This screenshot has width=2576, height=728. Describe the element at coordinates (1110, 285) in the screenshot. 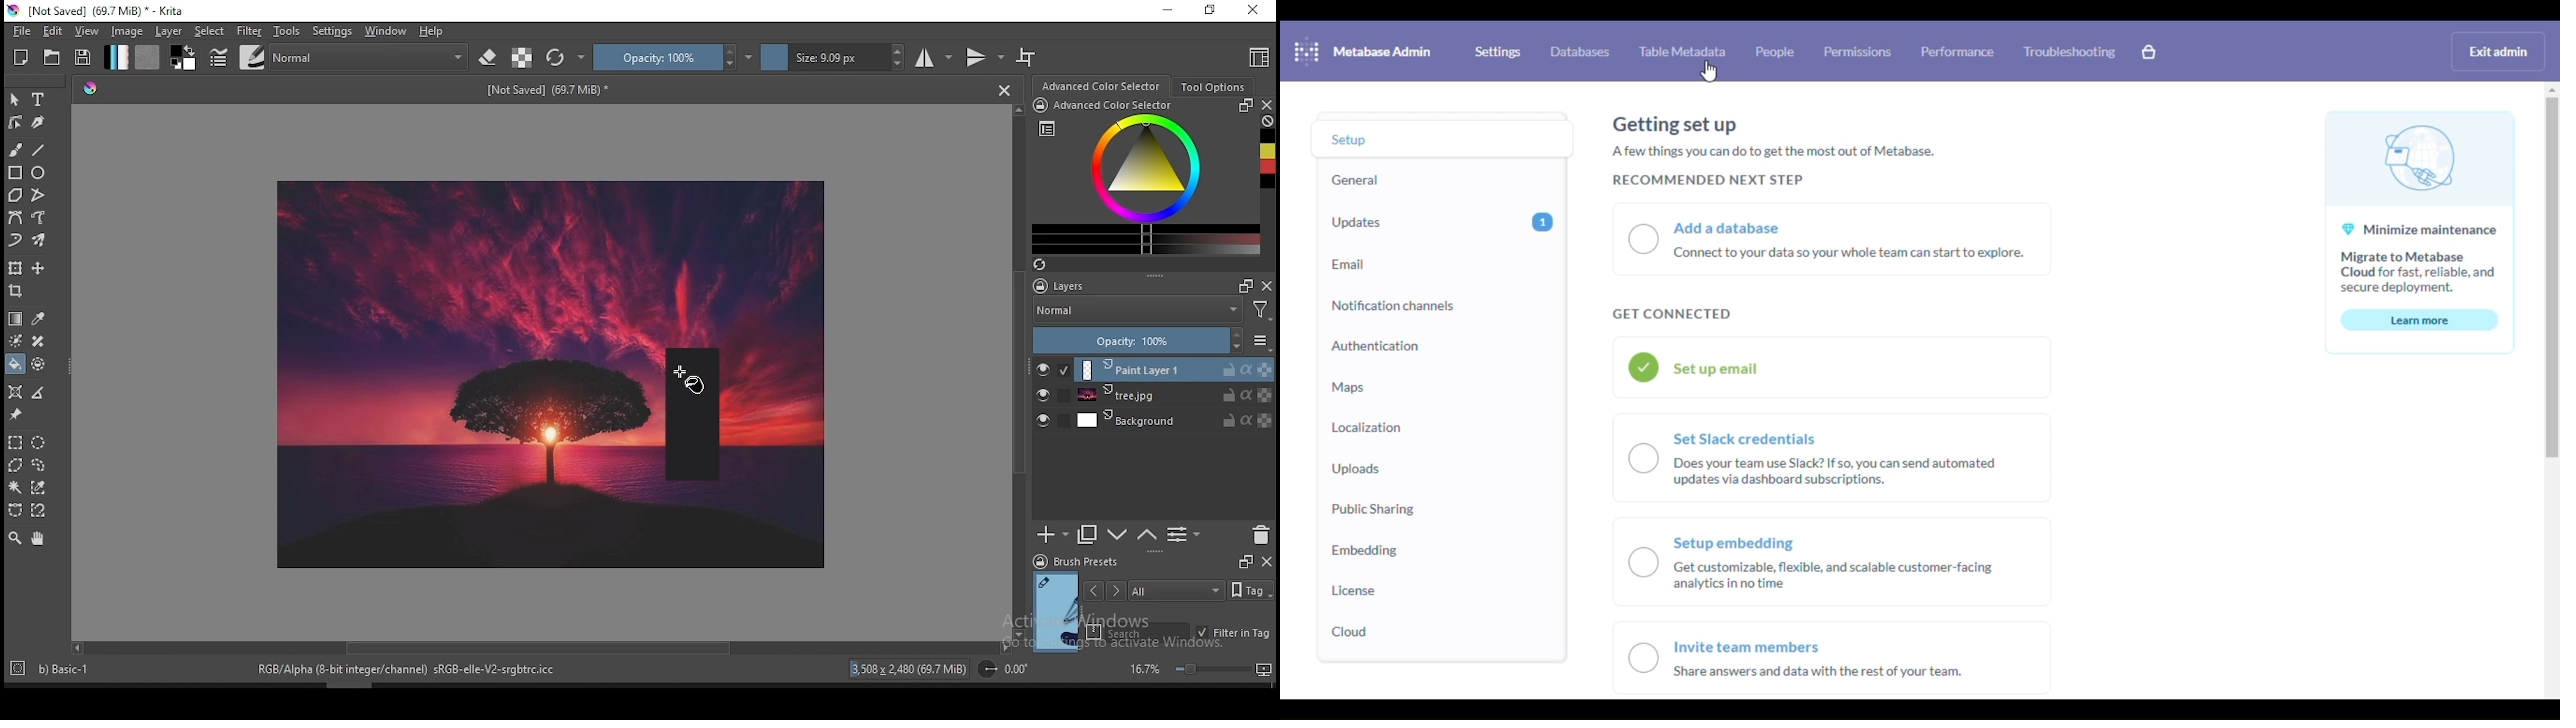

I see `layers` at that location.